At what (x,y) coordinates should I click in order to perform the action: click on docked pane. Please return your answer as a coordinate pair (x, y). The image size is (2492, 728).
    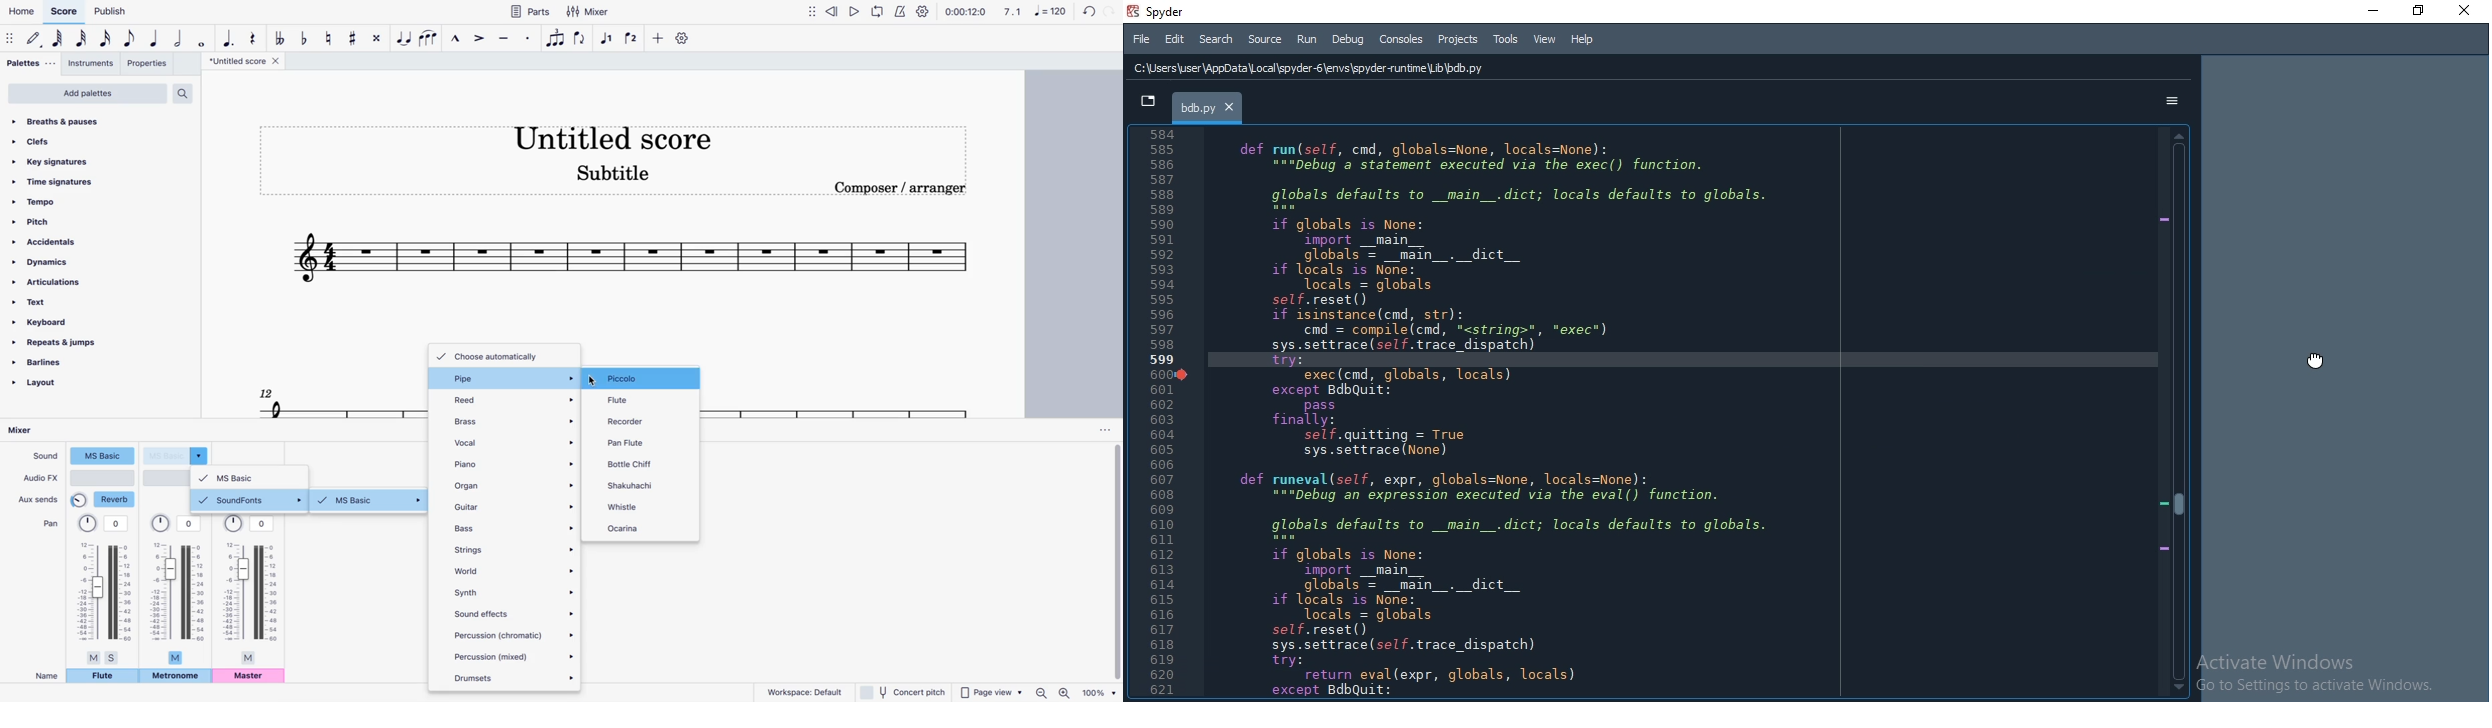
    Looking at the image, I should click on (2341, 379).